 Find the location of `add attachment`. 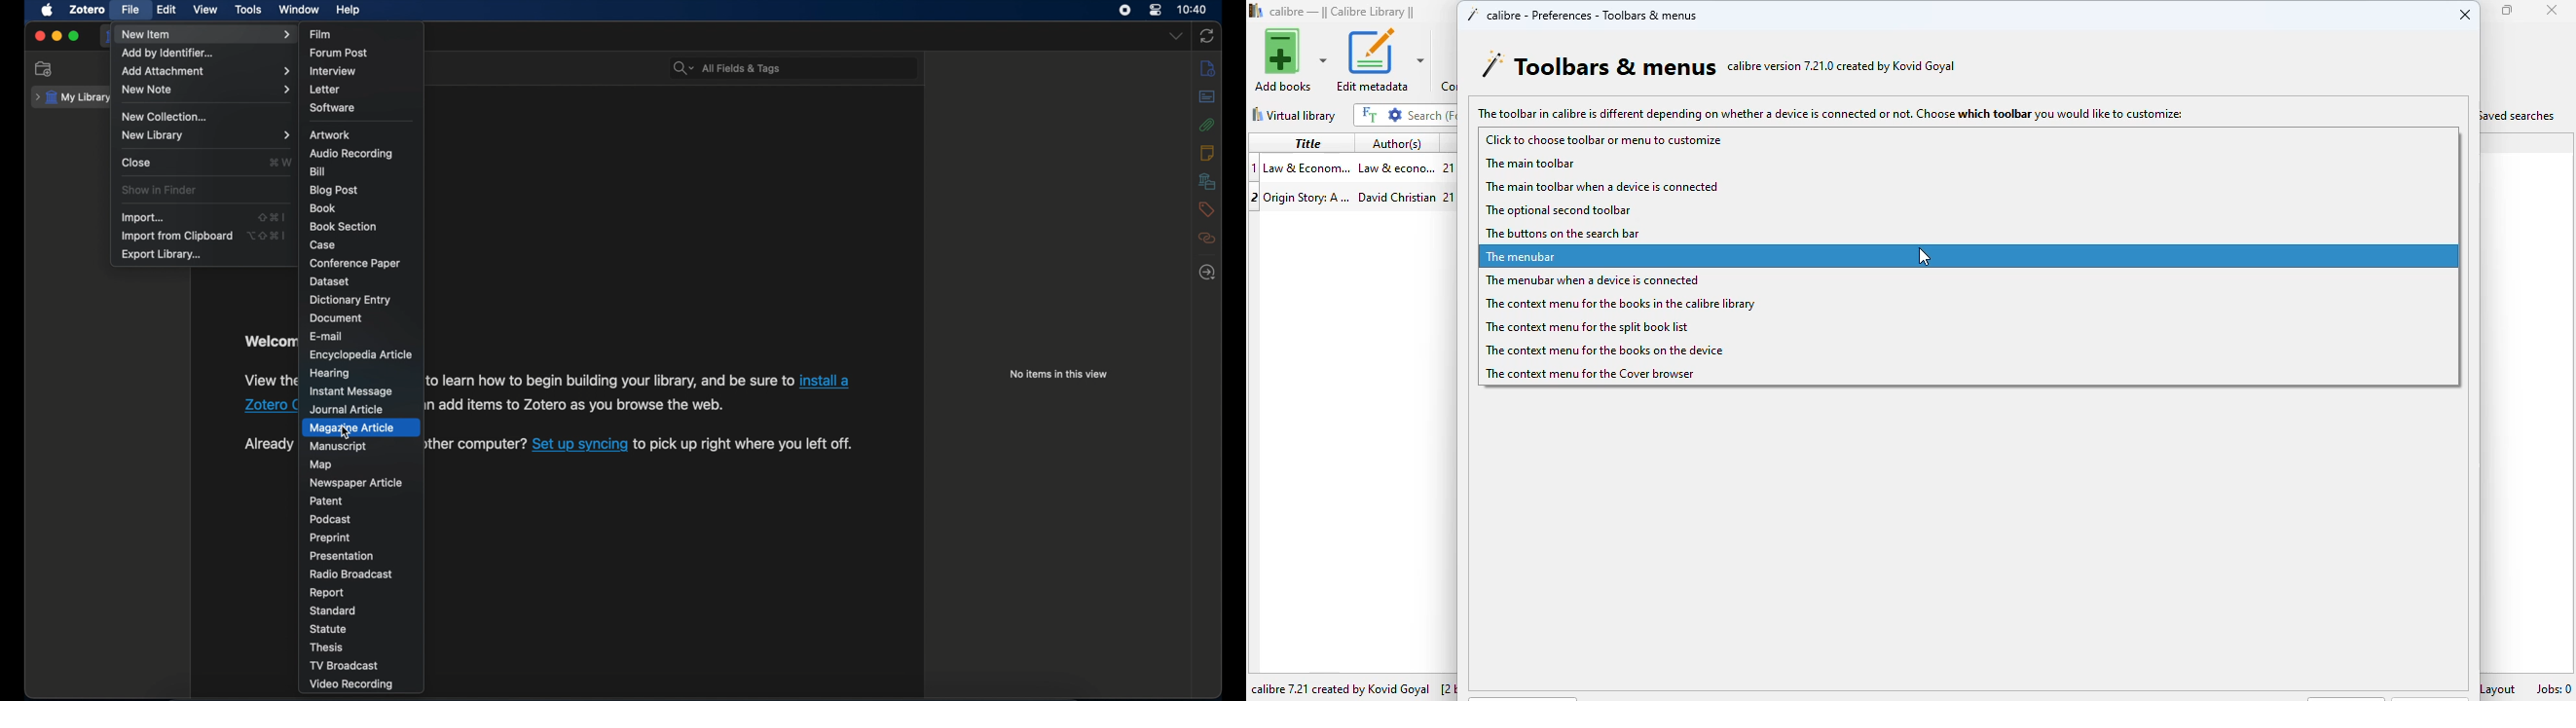

add attachment is located at coordinates (205, 71).